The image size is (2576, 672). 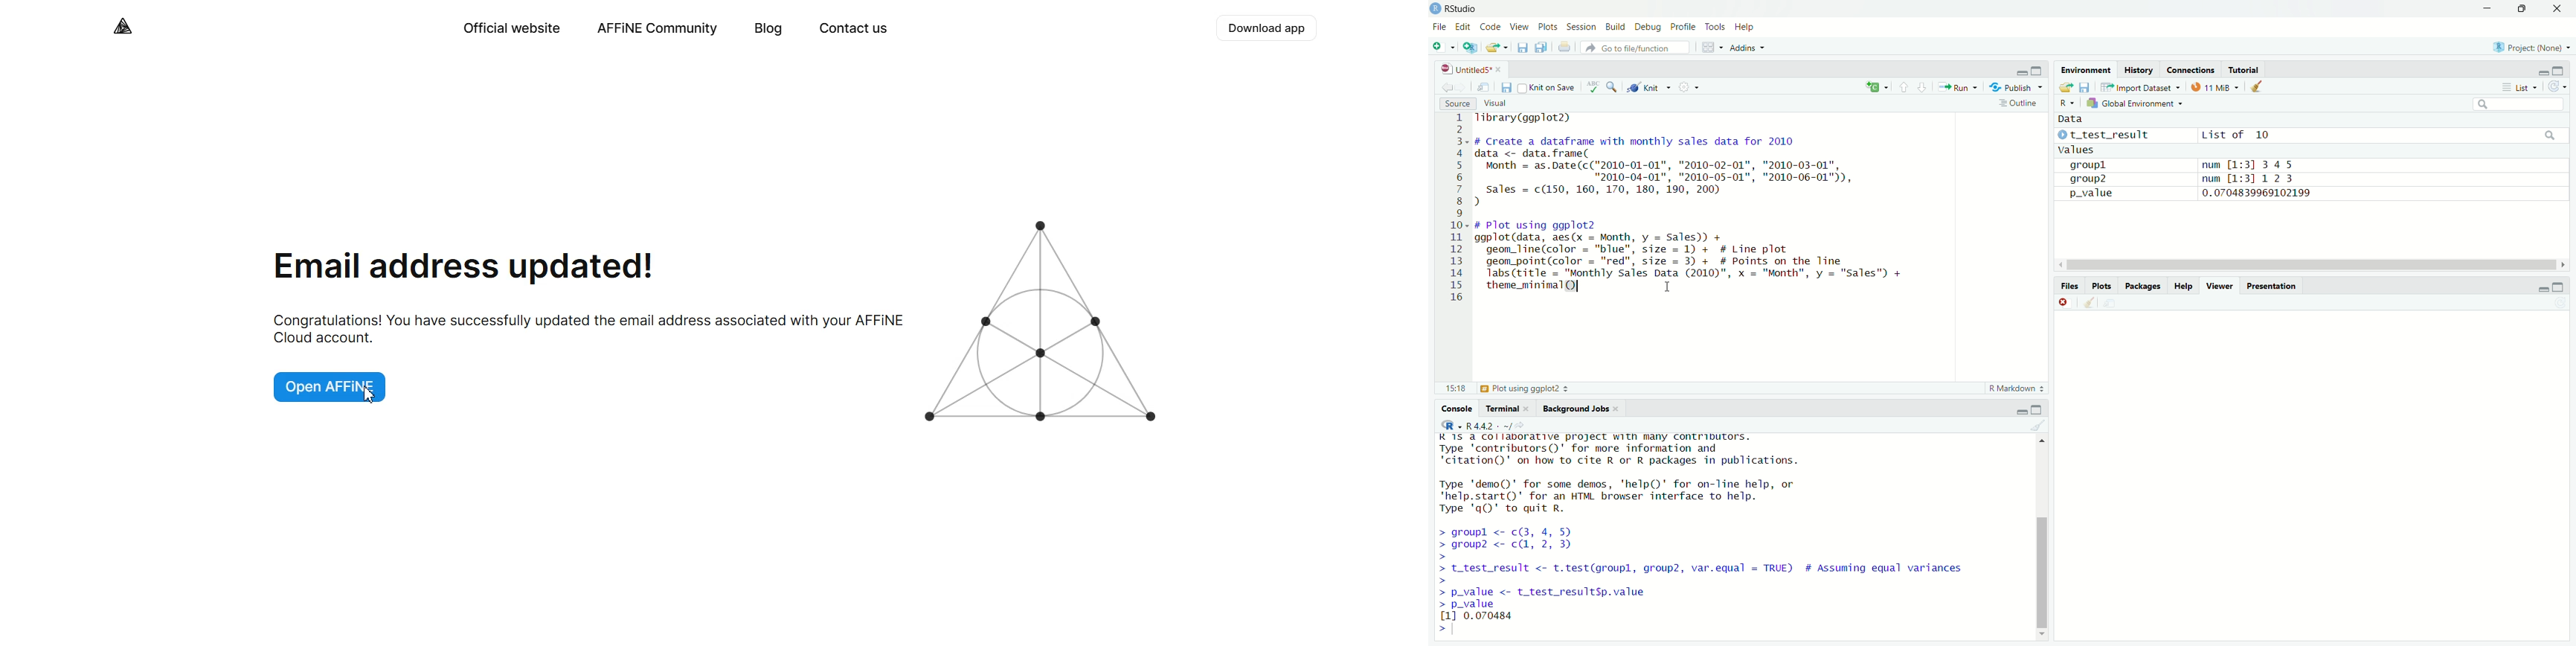 I want to click on AFFiNE Community, so click(x=658, y=29).